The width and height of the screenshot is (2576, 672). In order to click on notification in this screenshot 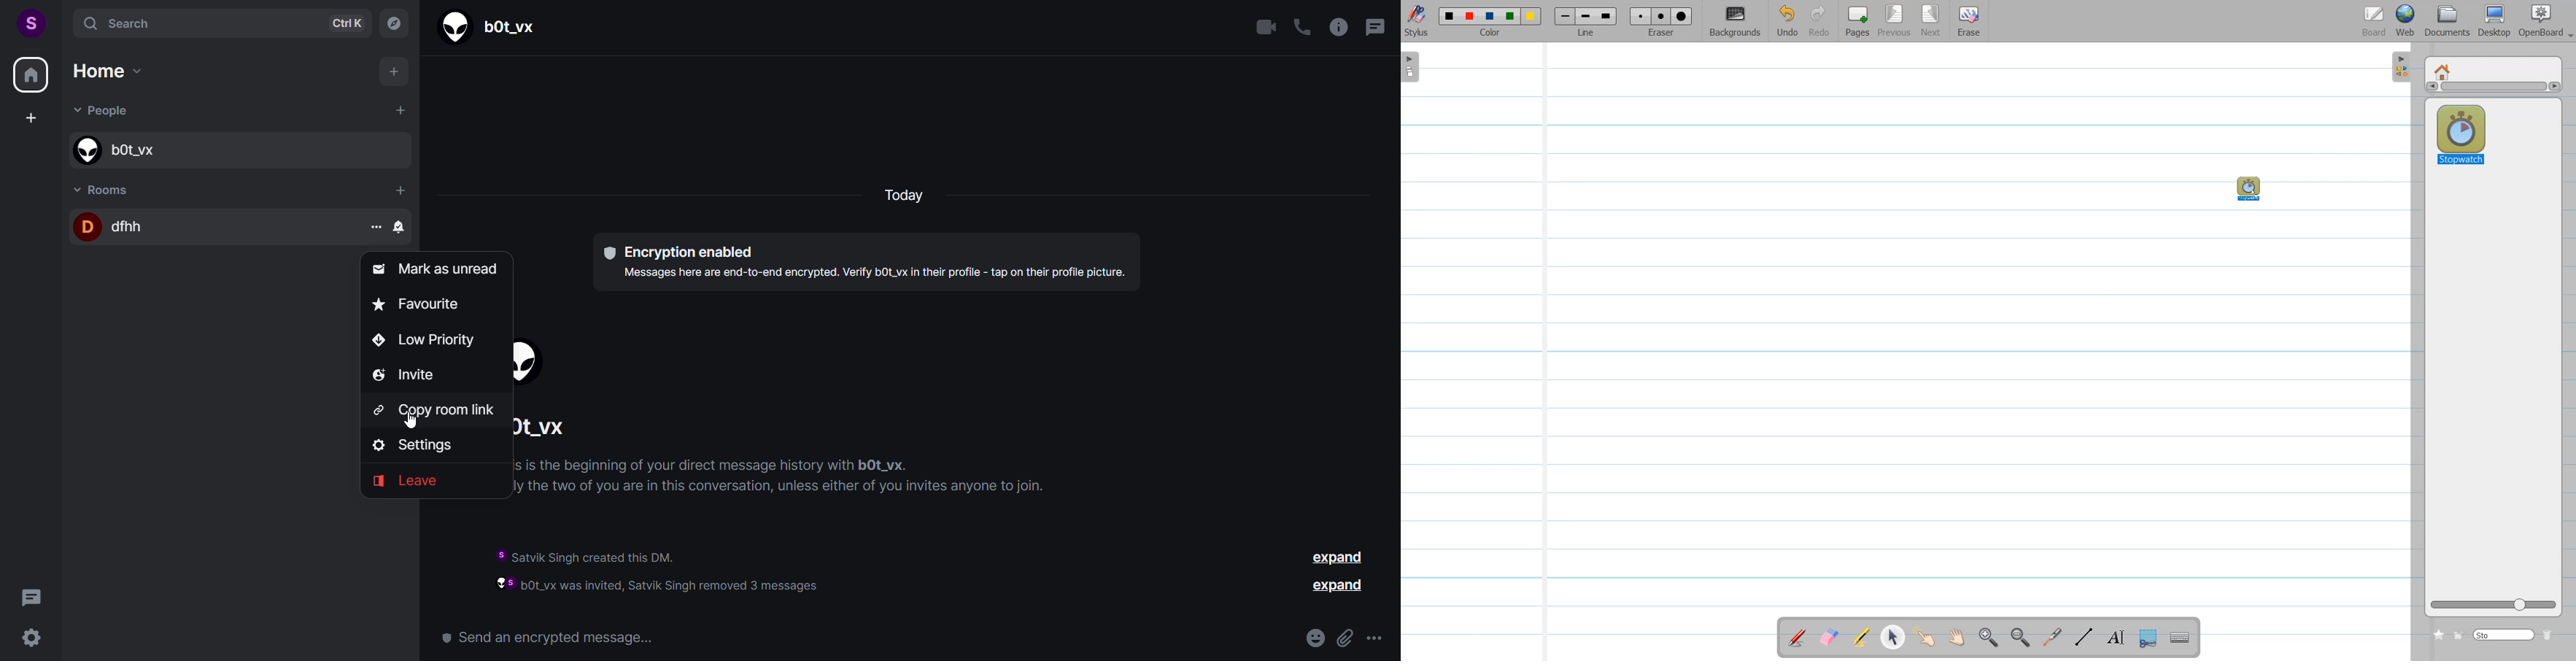, I will do `click(401, 226)`.